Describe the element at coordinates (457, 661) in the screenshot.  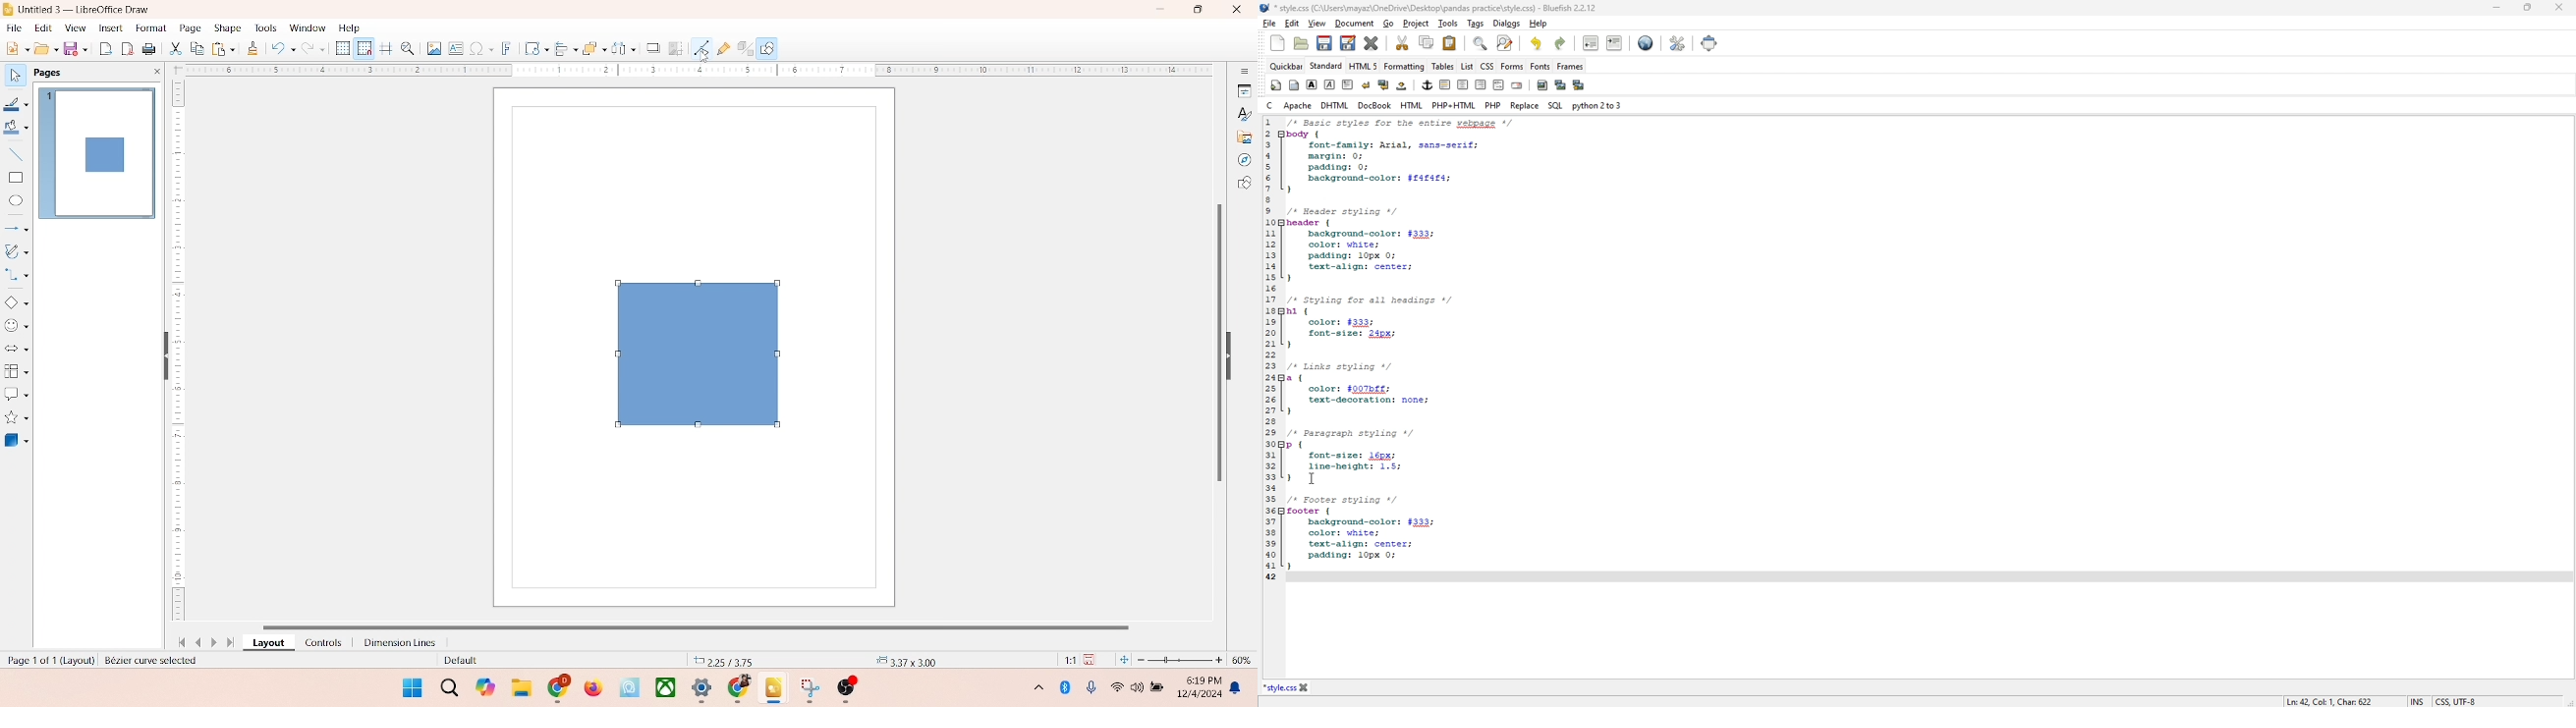
I see `default` at that location.